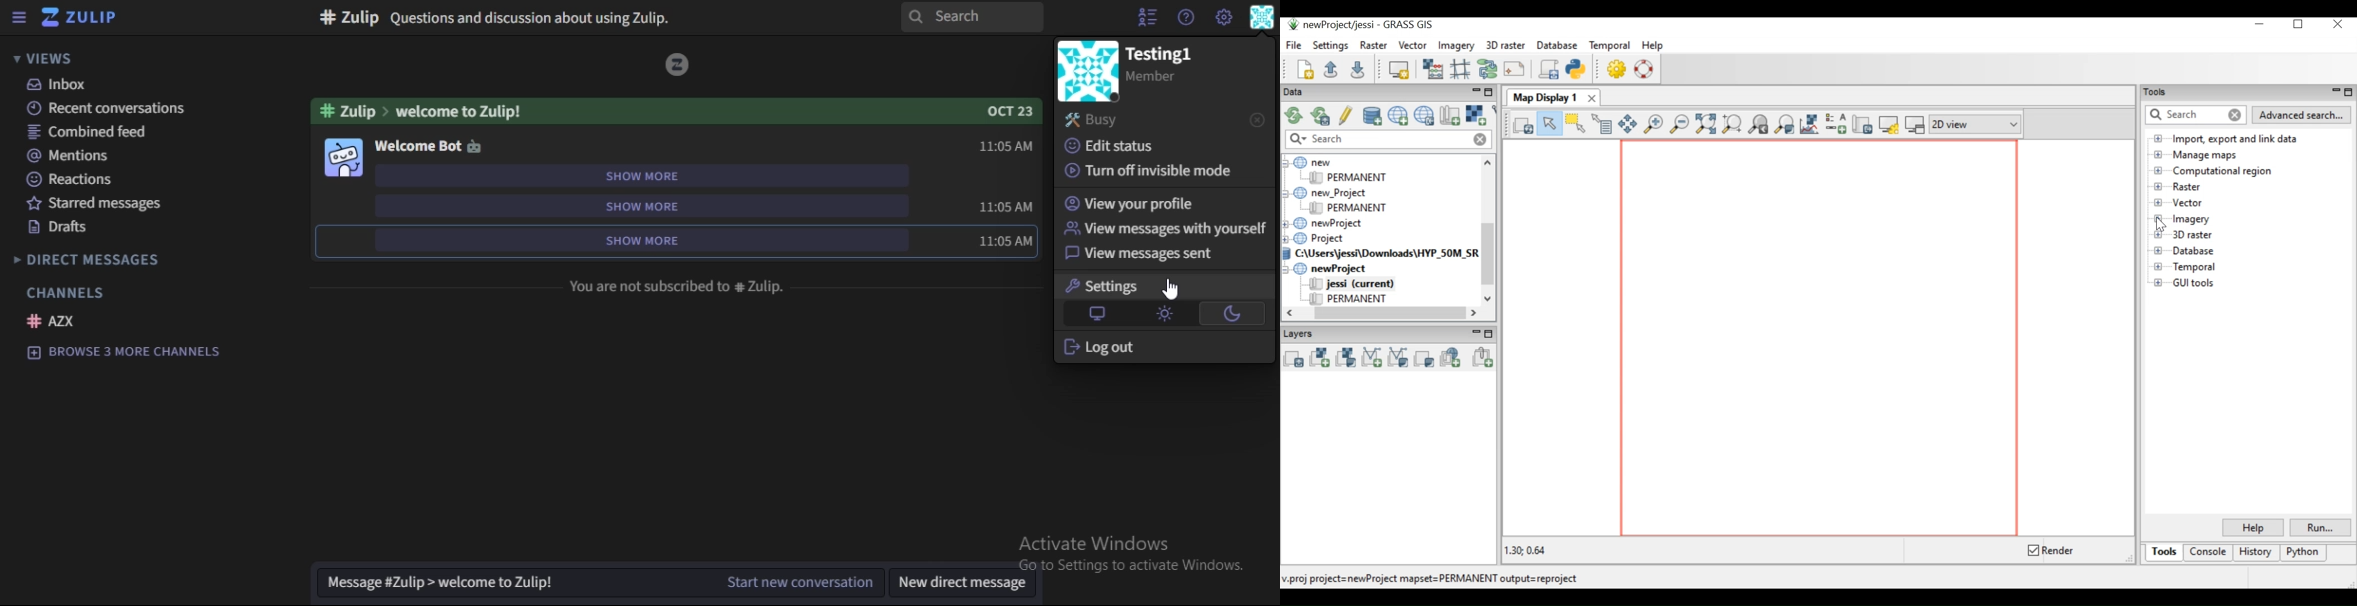  What do you see at coordinates (1144, 17) in the screenshot?
I see `hide user list` at bounding box center [1144, 17].